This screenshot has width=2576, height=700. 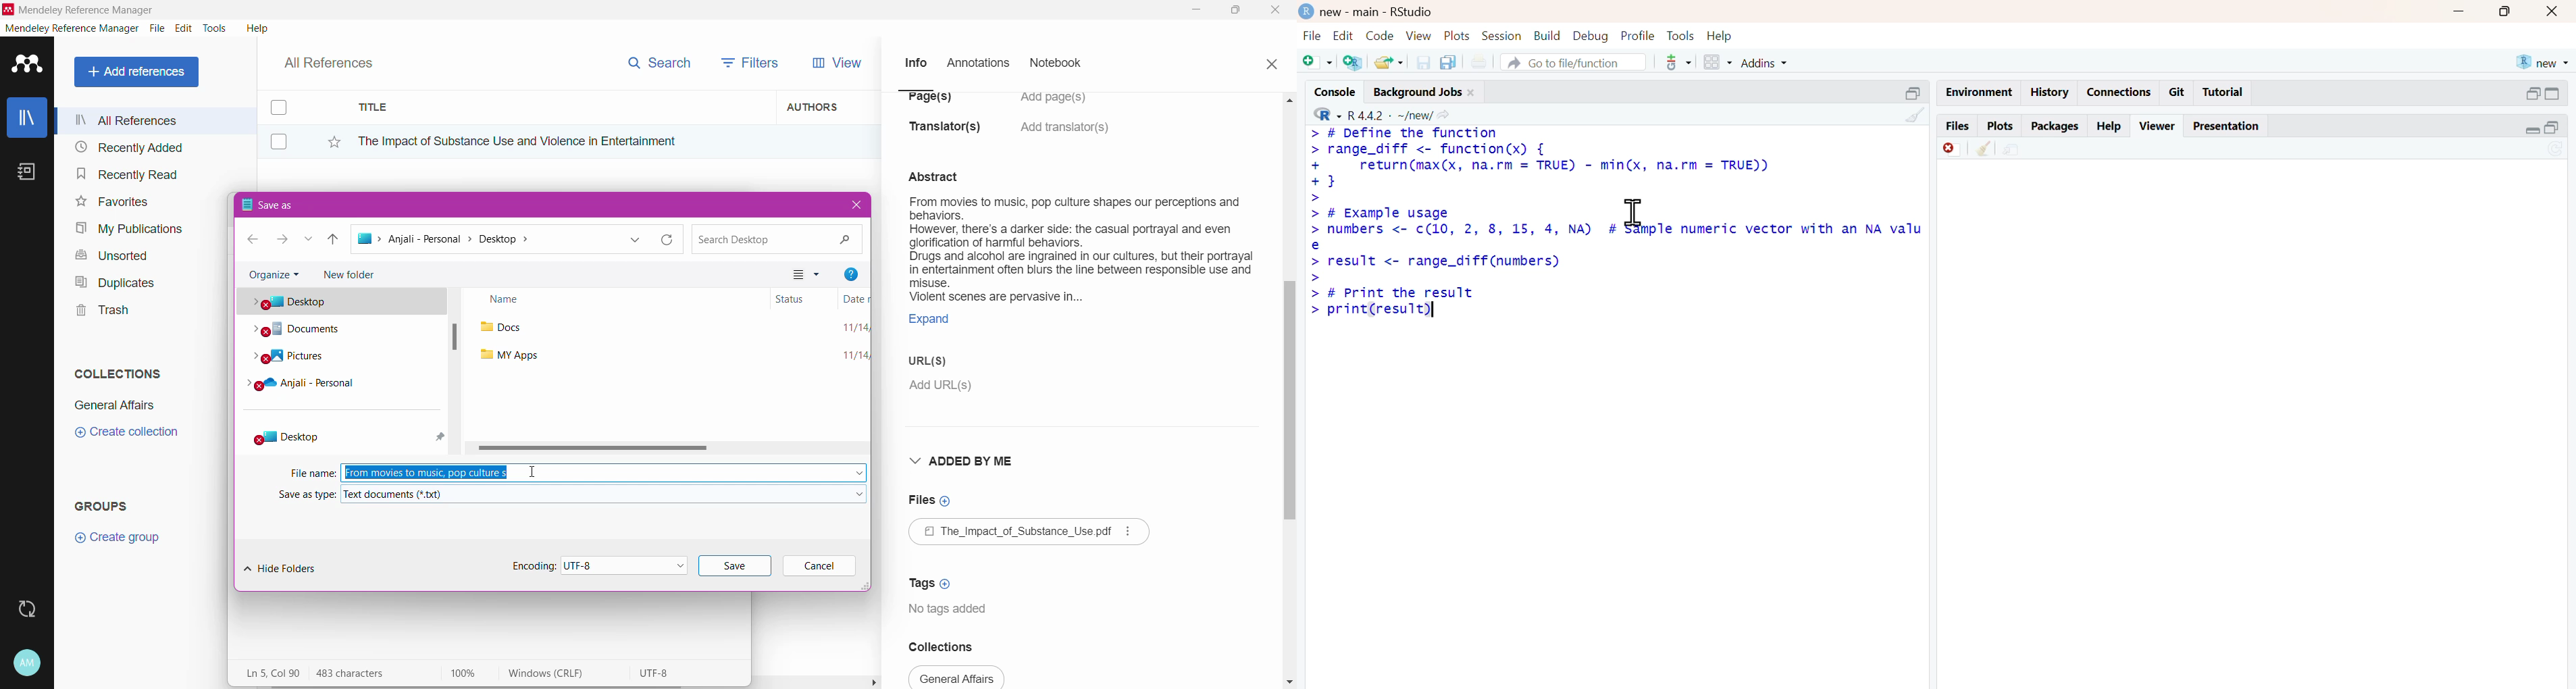 What do you see at coordinates (127, 148) in the screenshot?
I see `Recently Added` at bounding box center [127, 148].